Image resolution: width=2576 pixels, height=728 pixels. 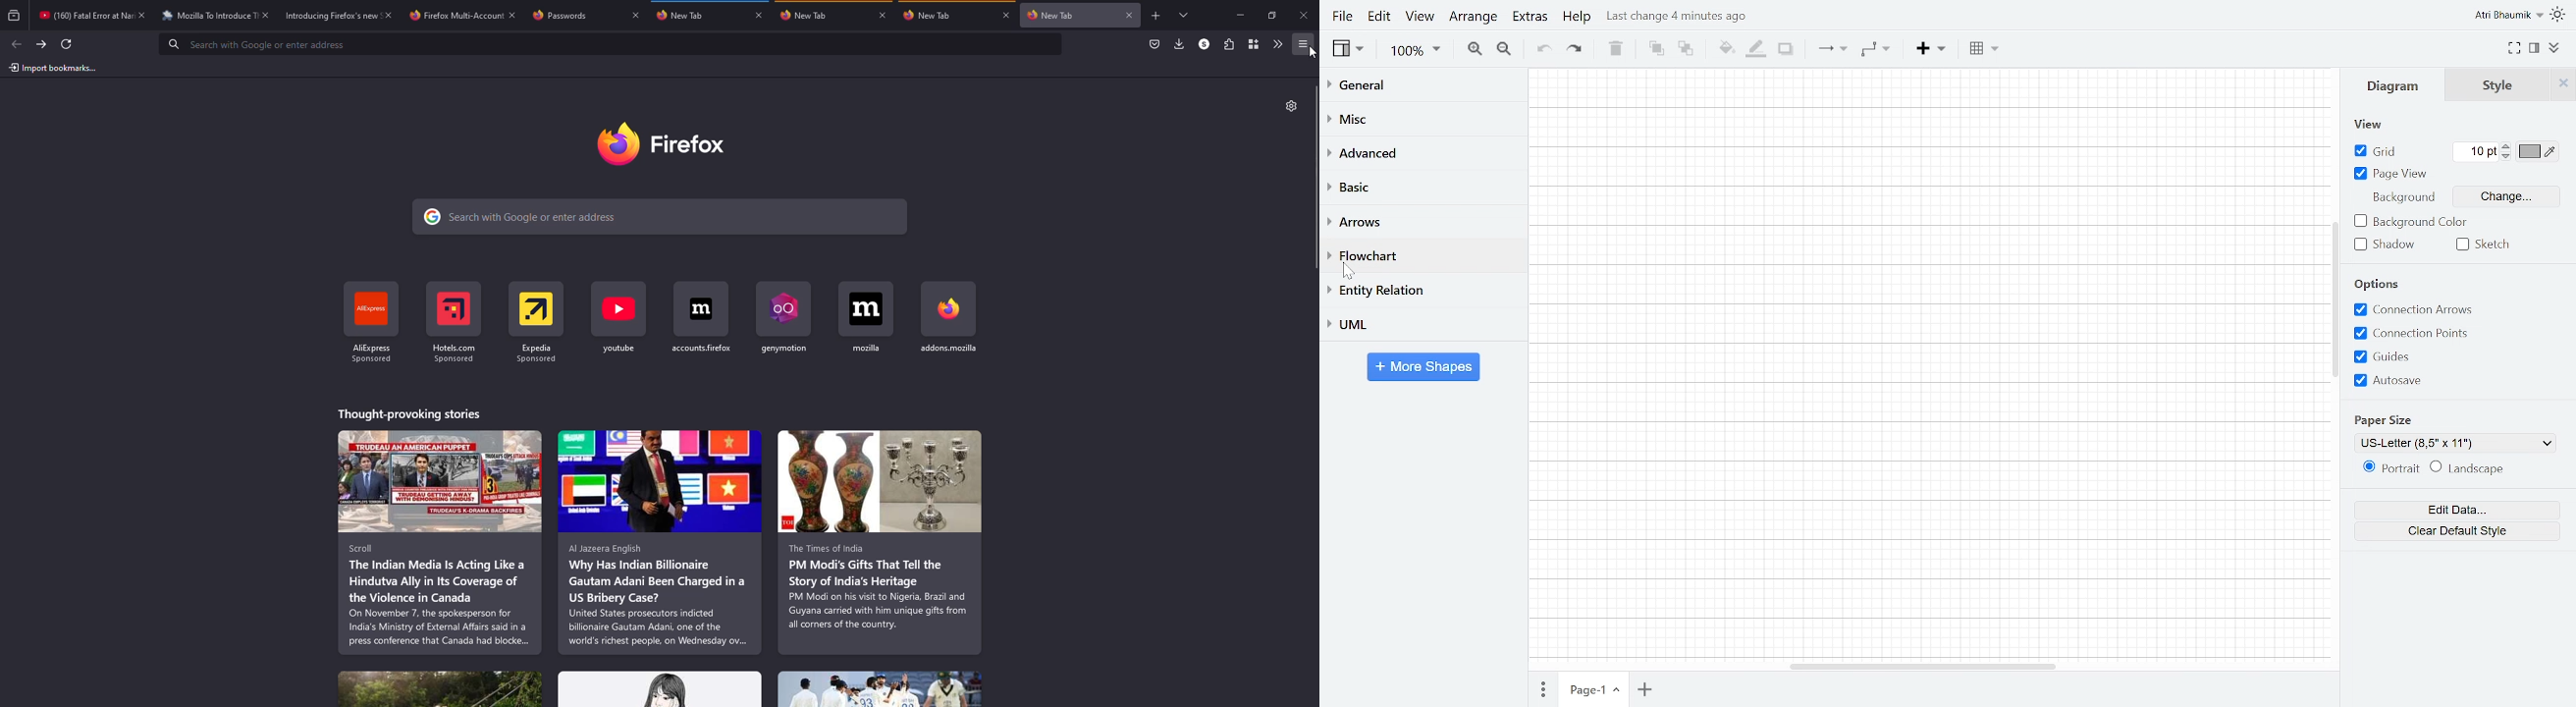 I want to click on Grid color, so click(x=2539, y=151).